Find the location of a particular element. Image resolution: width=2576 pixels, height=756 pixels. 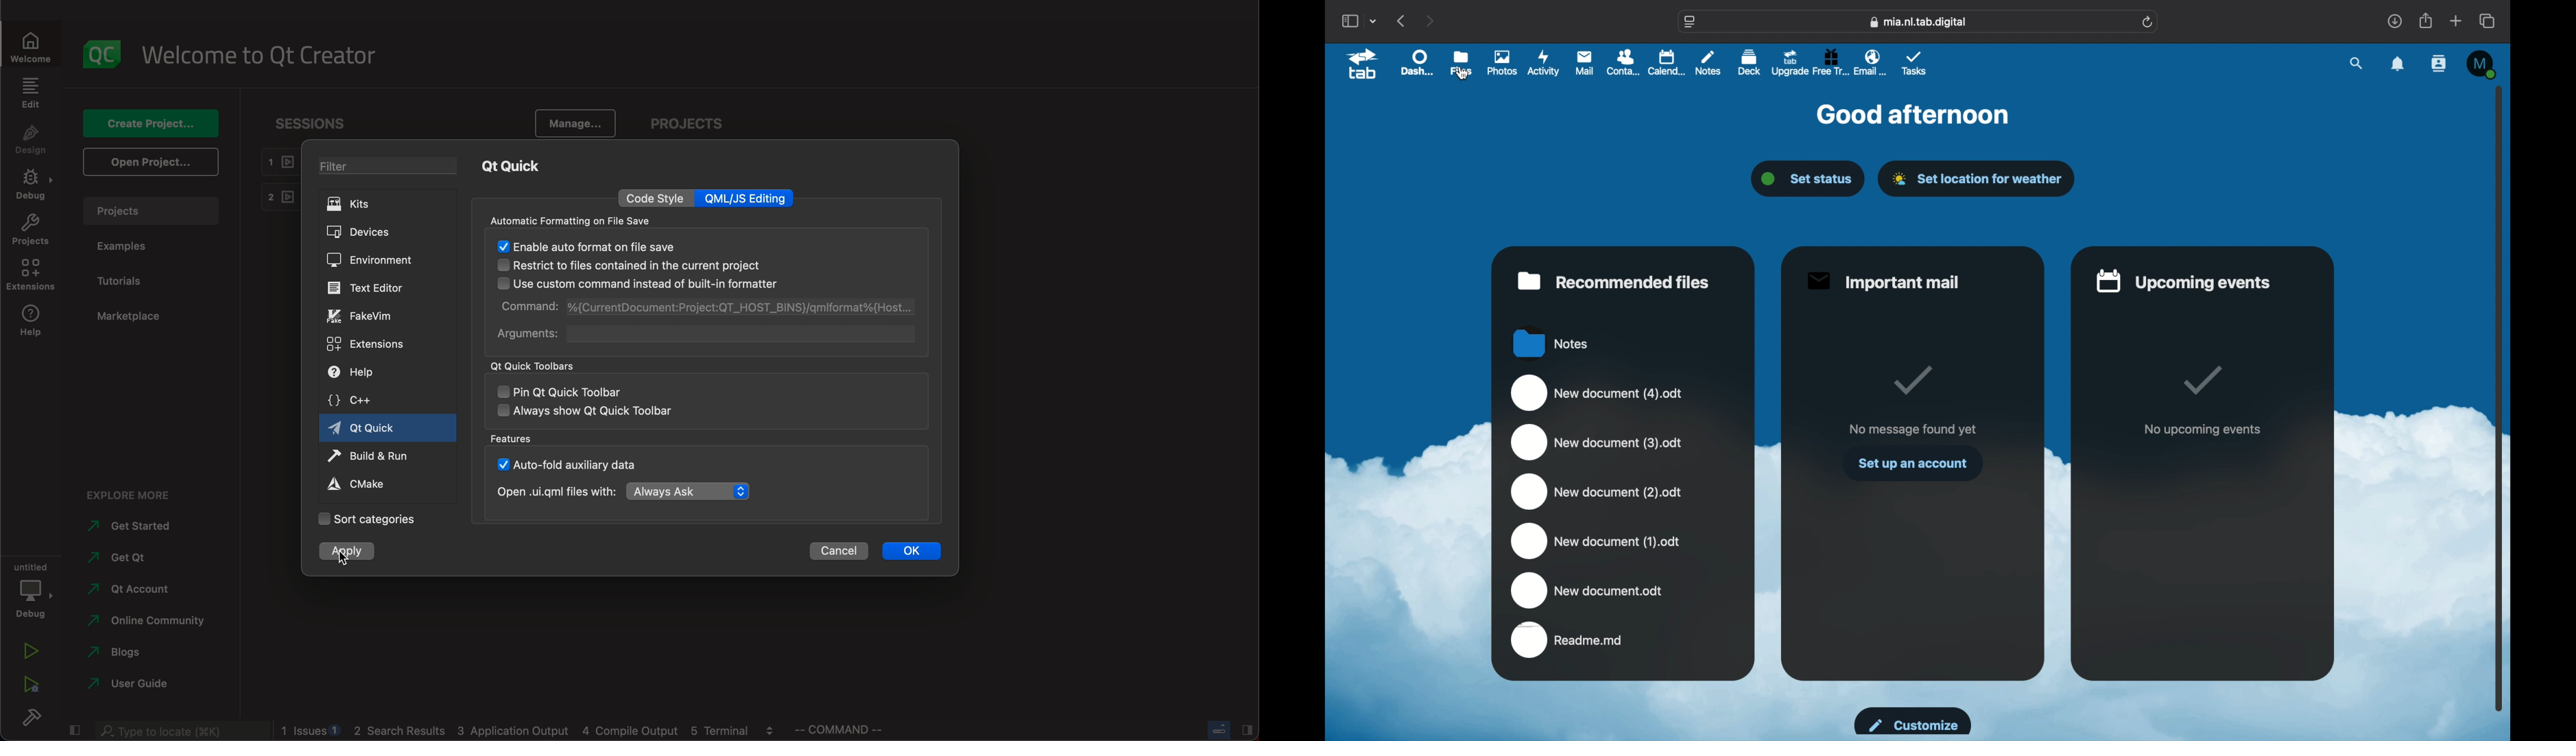

tick mark is located at coordinates (1913, 379).